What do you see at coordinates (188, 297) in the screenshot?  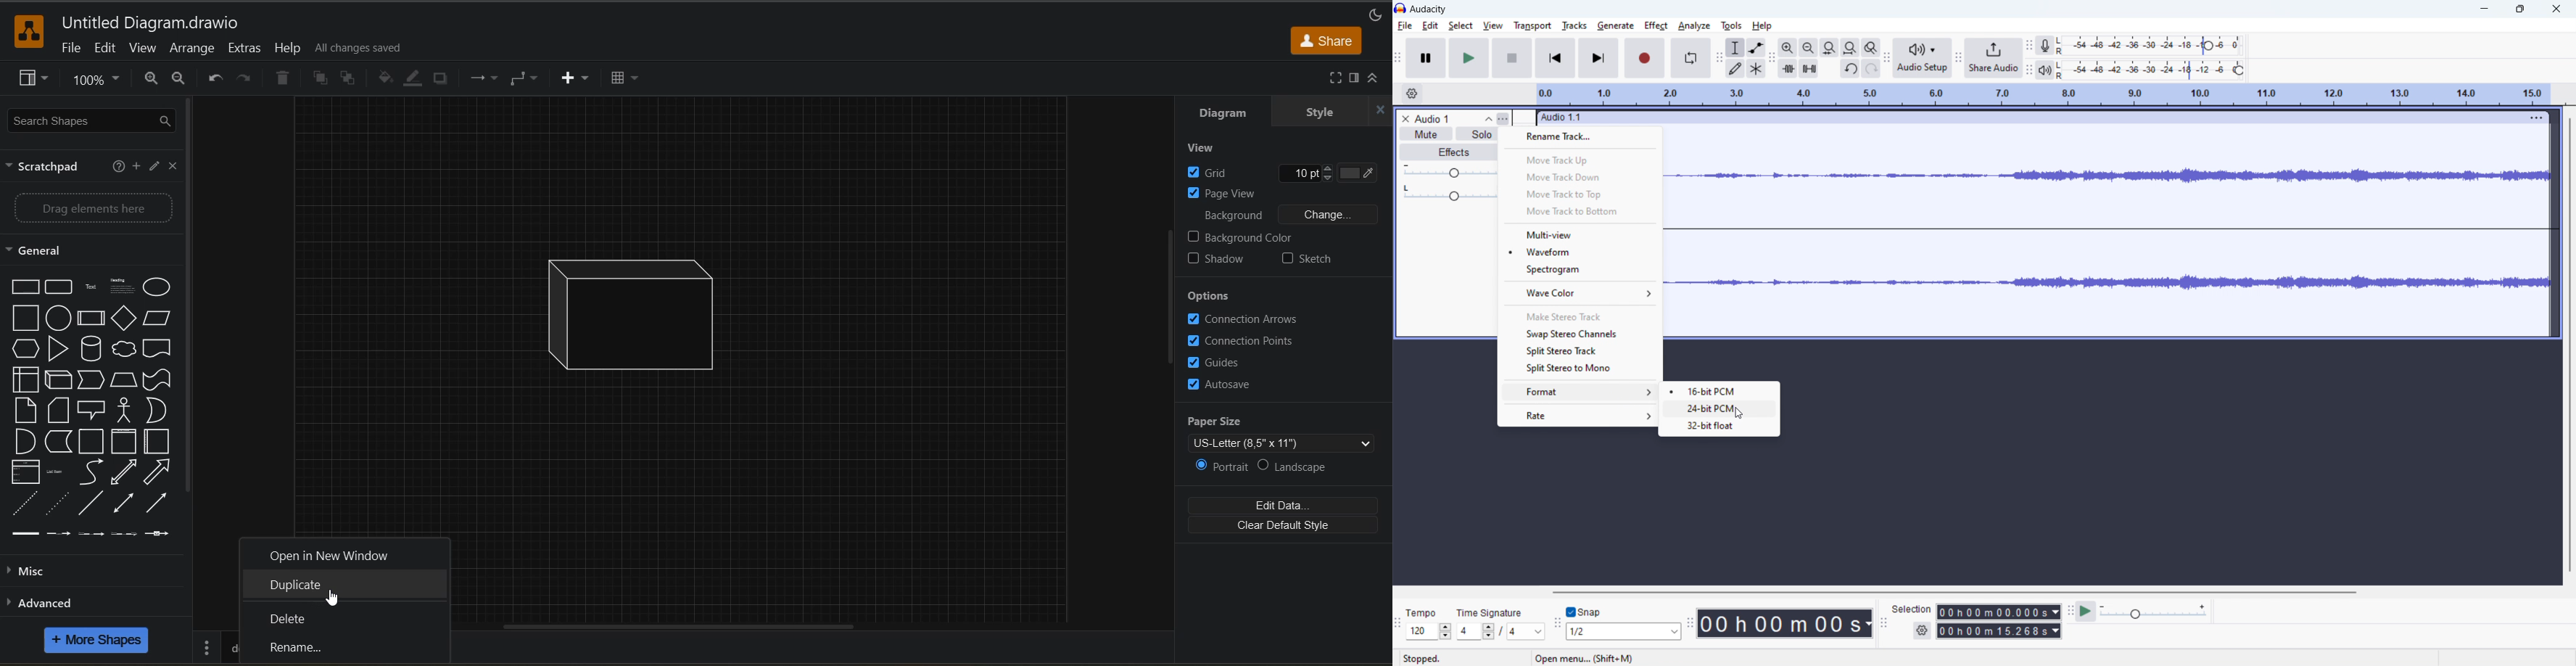 I see `vertical scroll bar` at bounding box center [188, 297].